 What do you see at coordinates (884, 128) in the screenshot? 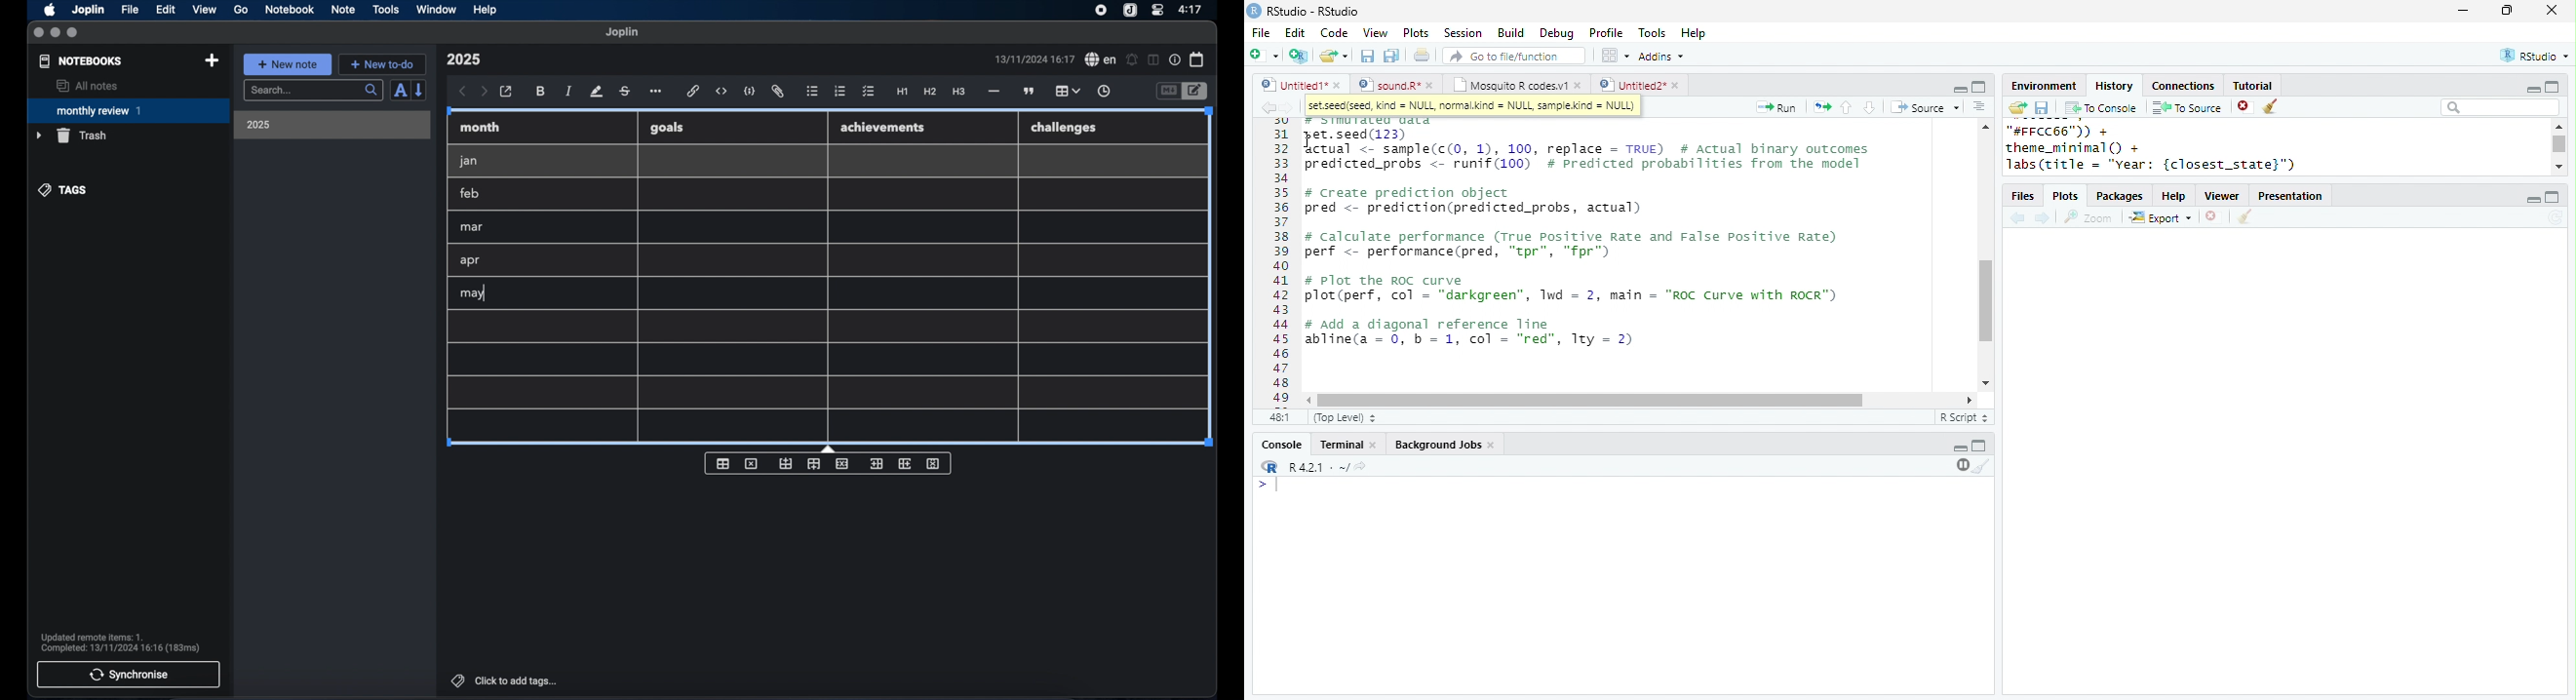
I see `achievements` at bounding box center [884, 128].